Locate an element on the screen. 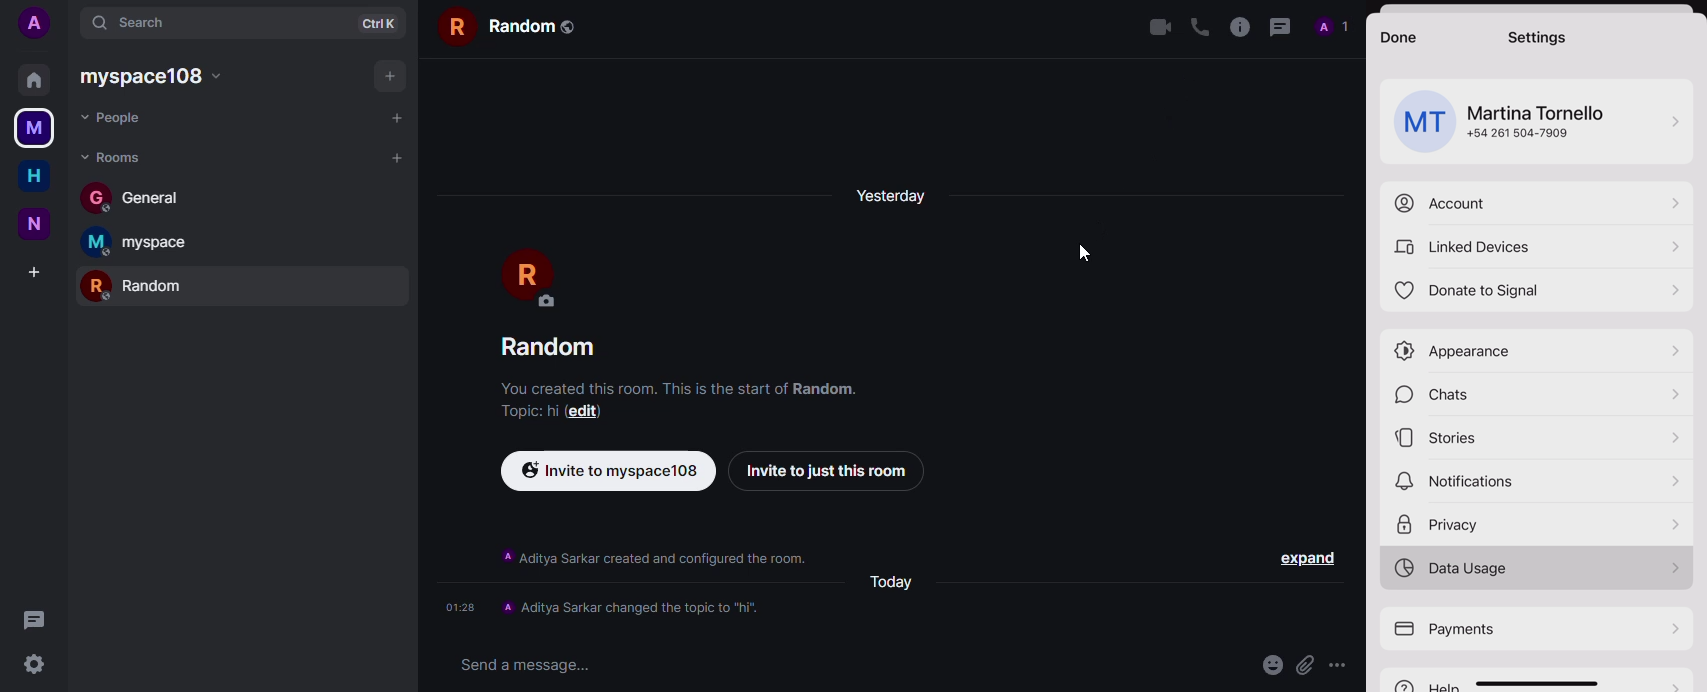 This screenshot has width=1708, height=700. add is located at coordinates (396, 157).